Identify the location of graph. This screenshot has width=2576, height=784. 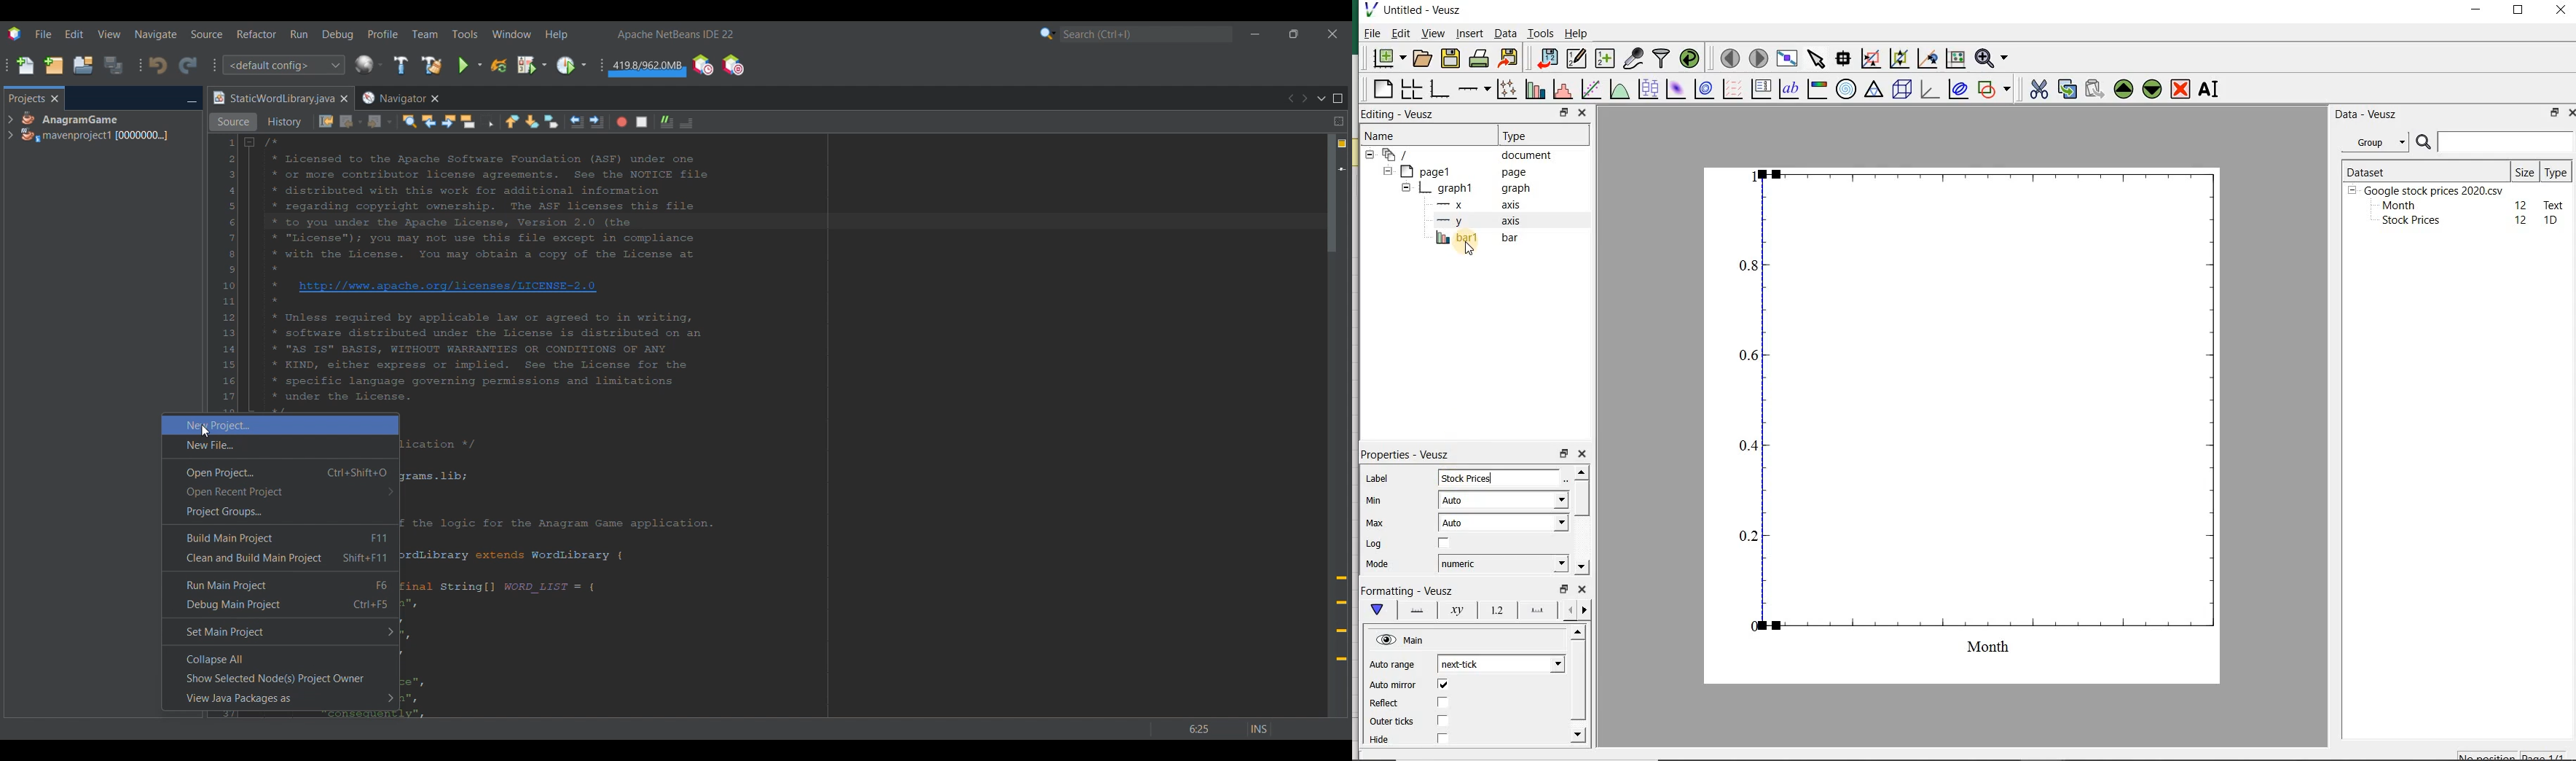
(1972, 422).